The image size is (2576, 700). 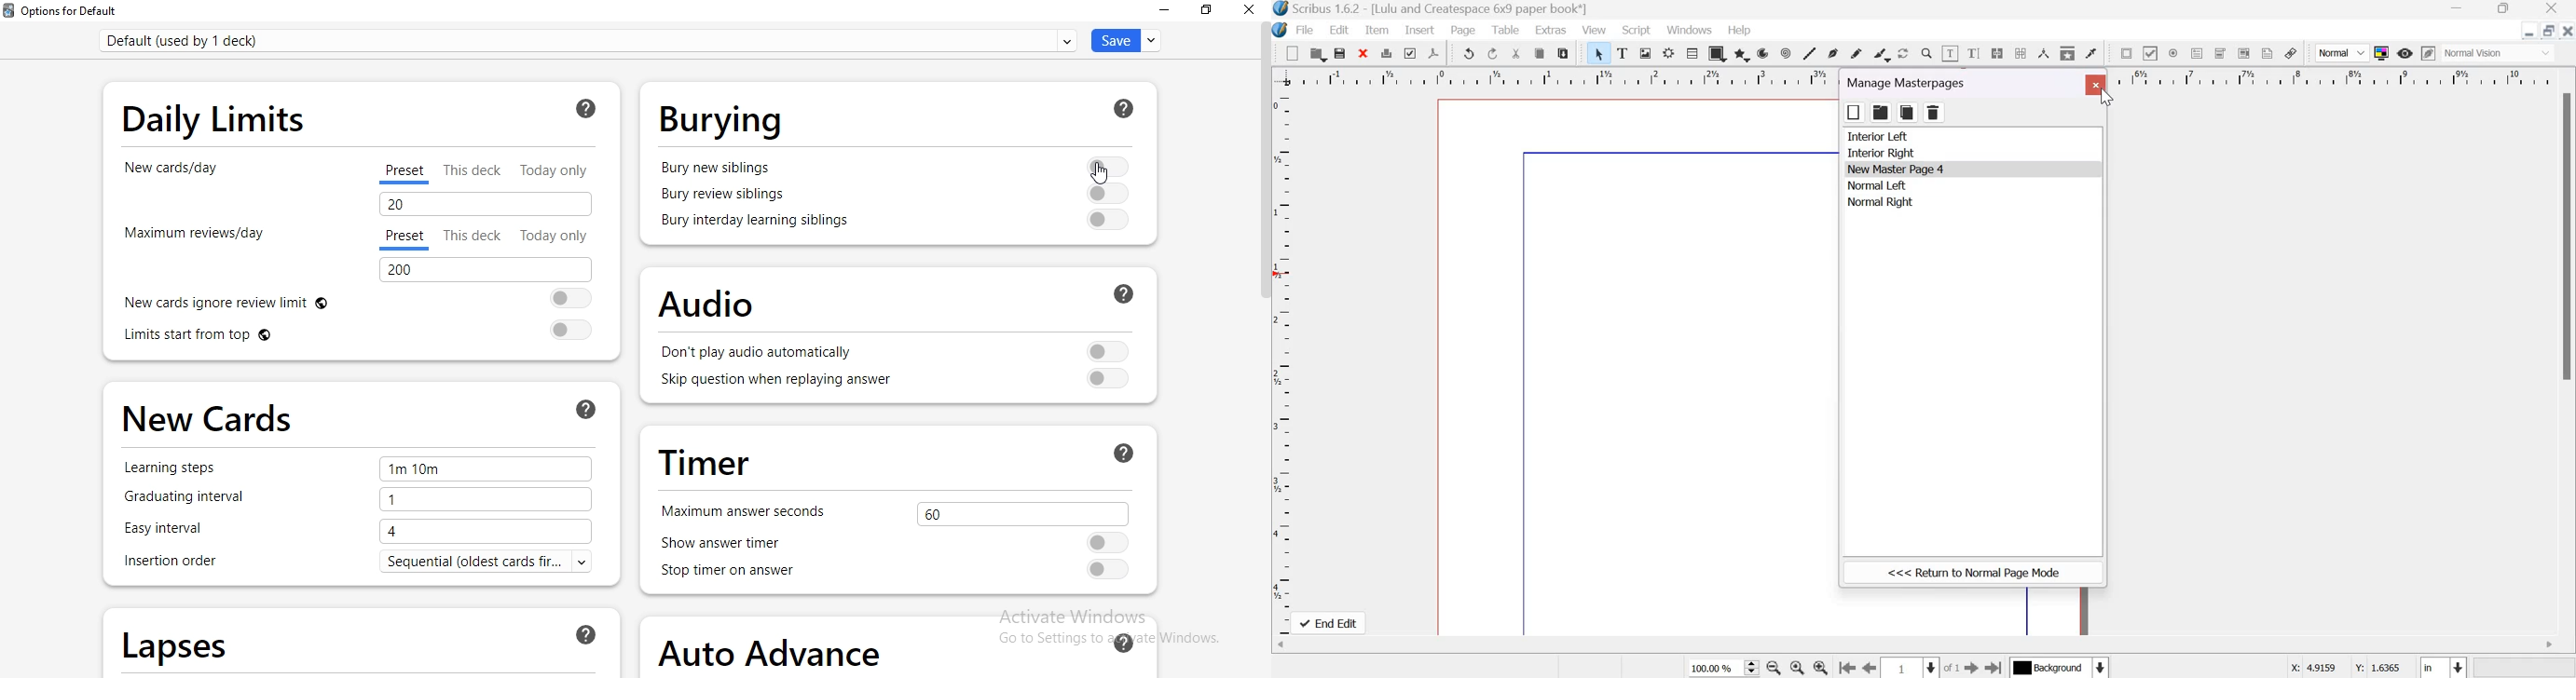 What do you see at coordinates (1952, 668) in the screenshot?
I see `of 1` at bounding box center [1952, 668].